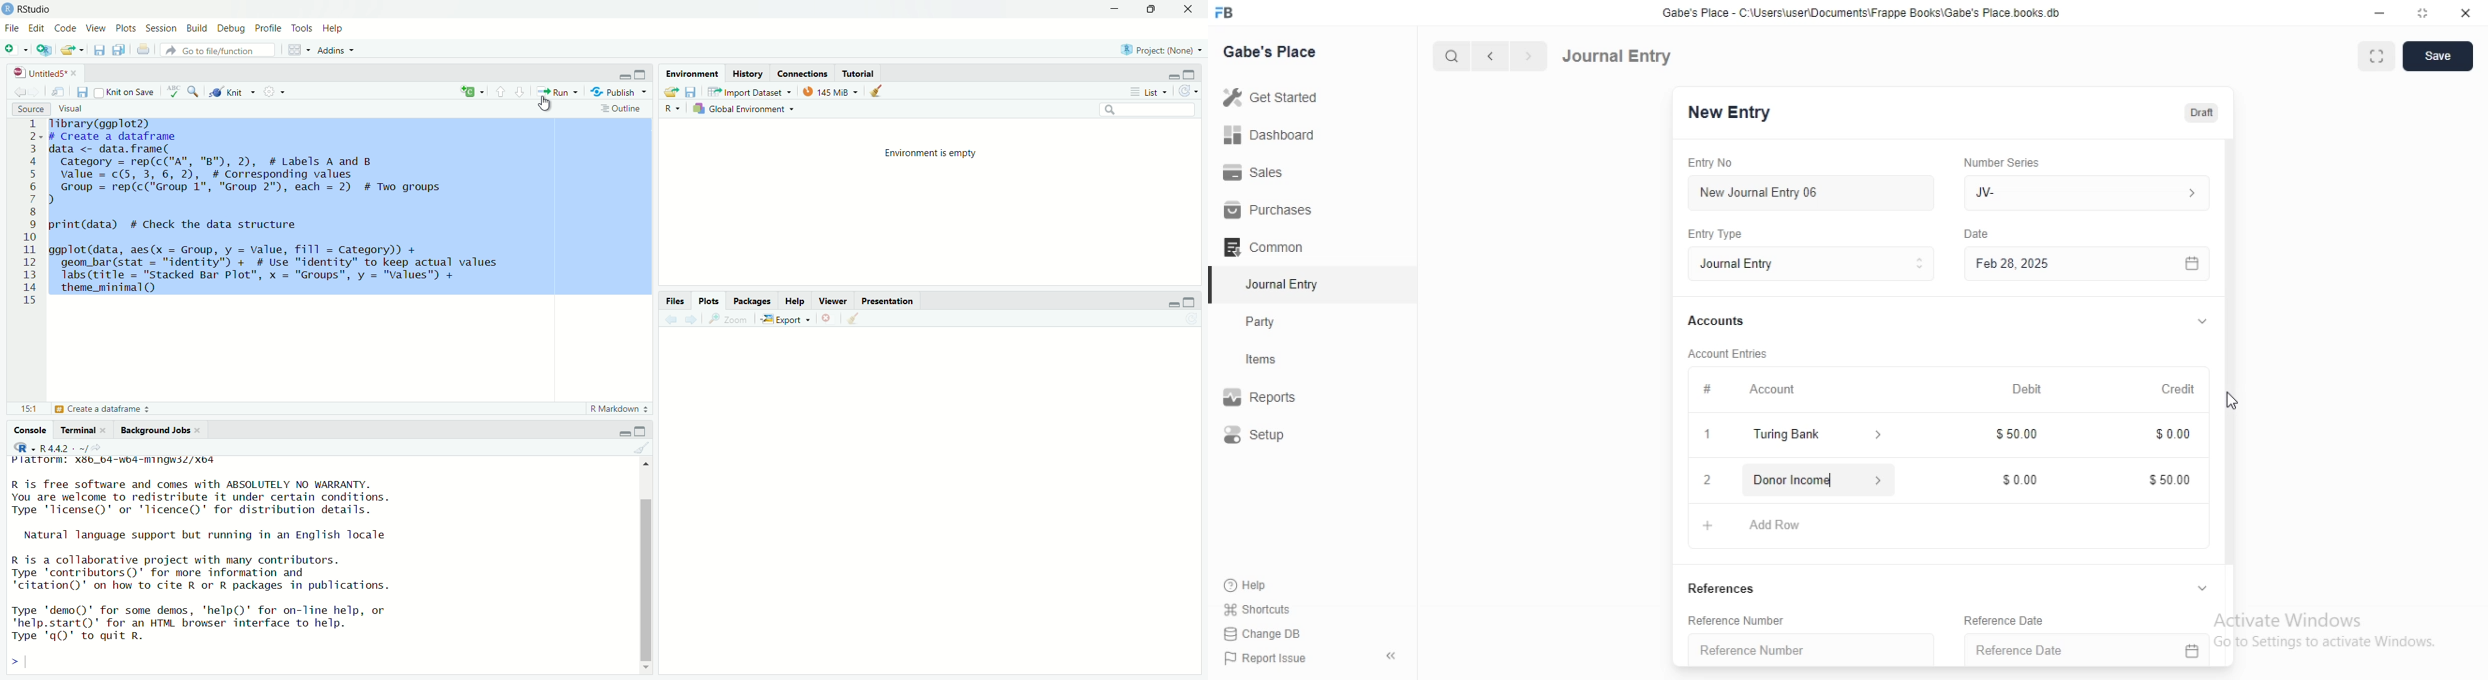 The height and width of the screenshot is (700, 2492). I want to click on Debug, so click(231, 27).